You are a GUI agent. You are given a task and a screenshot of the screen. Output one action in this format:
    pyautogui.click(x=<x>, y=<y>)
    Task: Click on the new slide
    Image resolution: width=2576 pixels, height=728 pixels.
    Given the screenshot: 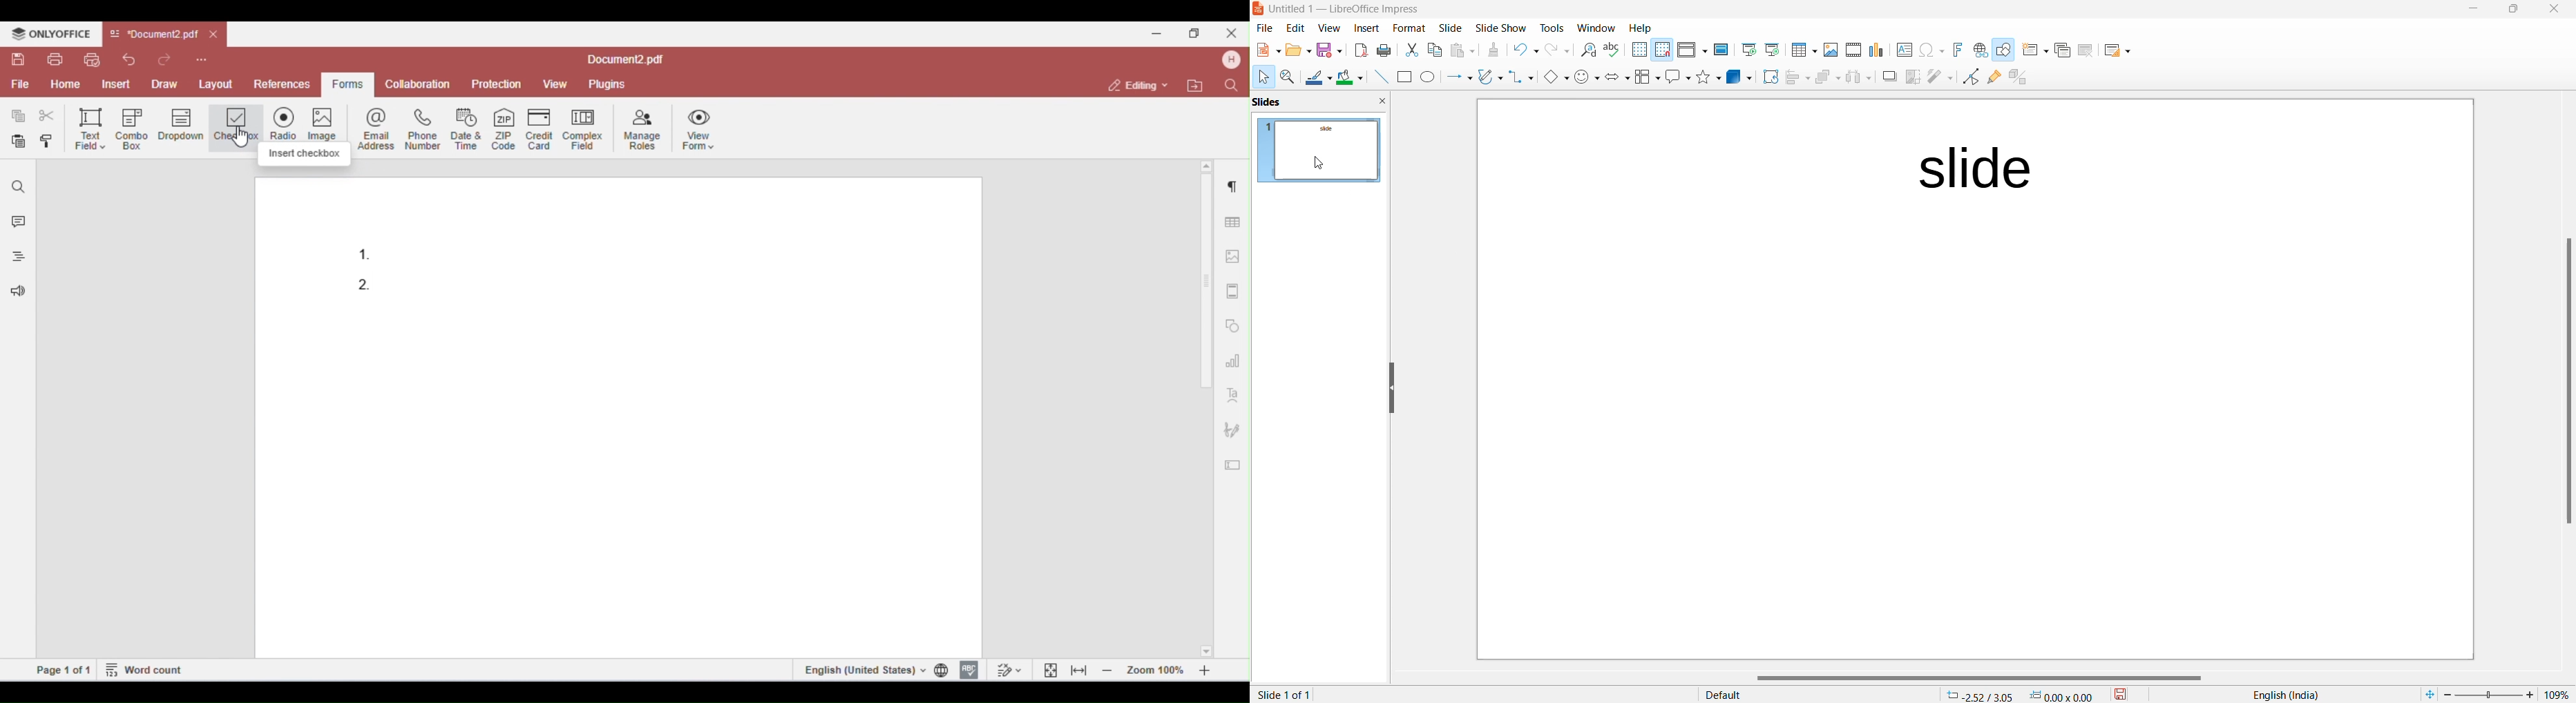 What is the action you would take?
    pyautogui.click(x=2035, y=53)
    